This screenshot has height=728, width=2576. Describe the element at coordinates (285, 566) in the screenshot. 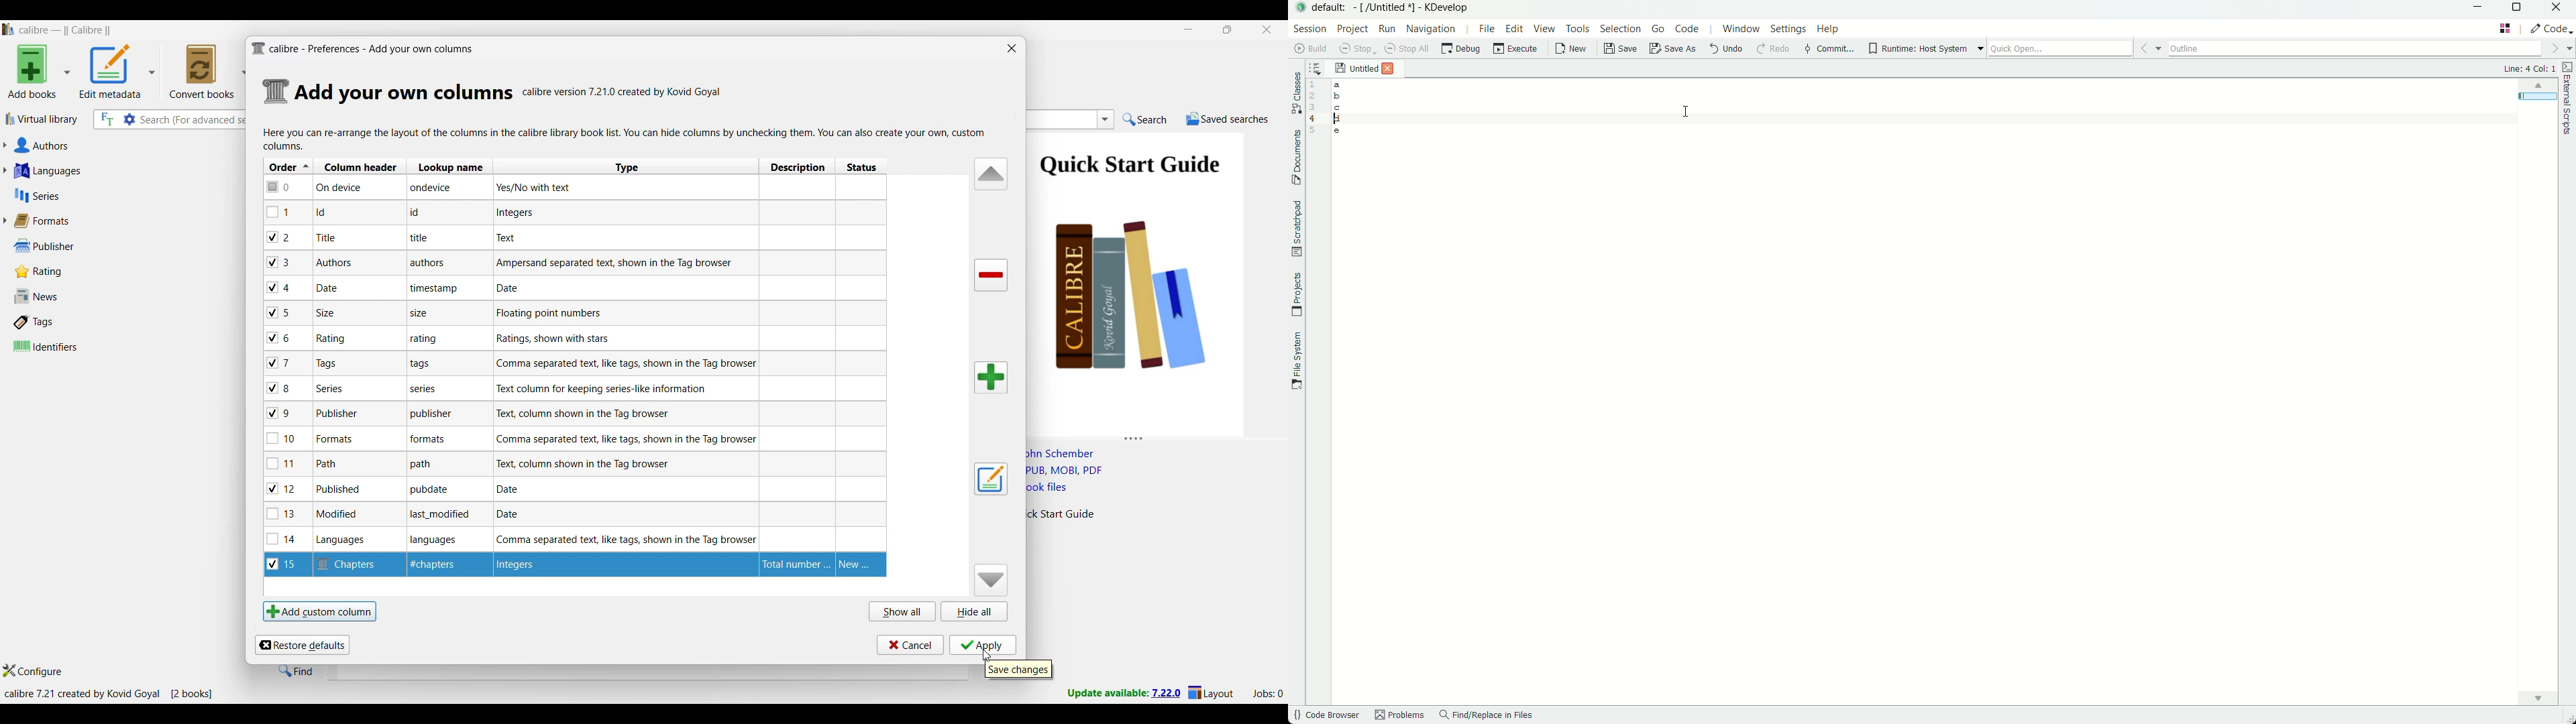

I see `Checkbox - 15` at that location.